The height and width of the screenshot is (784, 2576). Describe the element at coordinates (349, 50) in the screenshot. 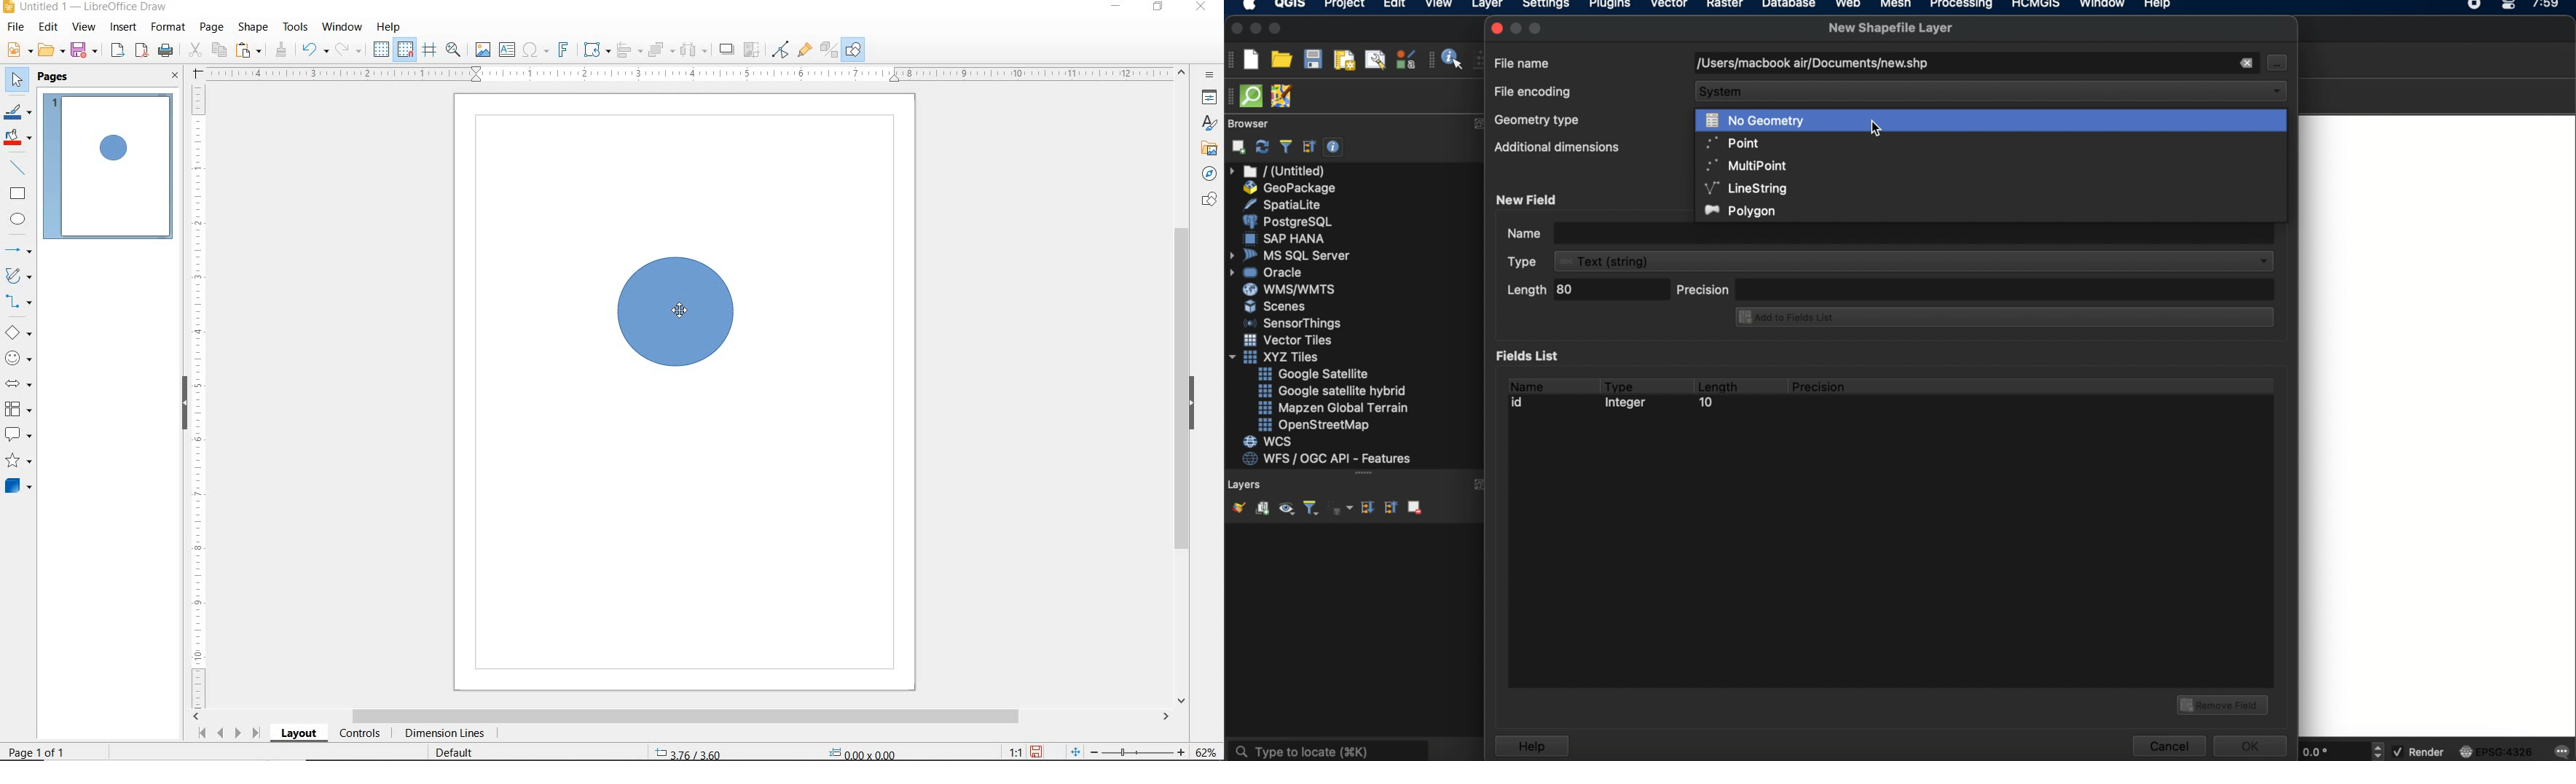

I see `REDO` at that location.